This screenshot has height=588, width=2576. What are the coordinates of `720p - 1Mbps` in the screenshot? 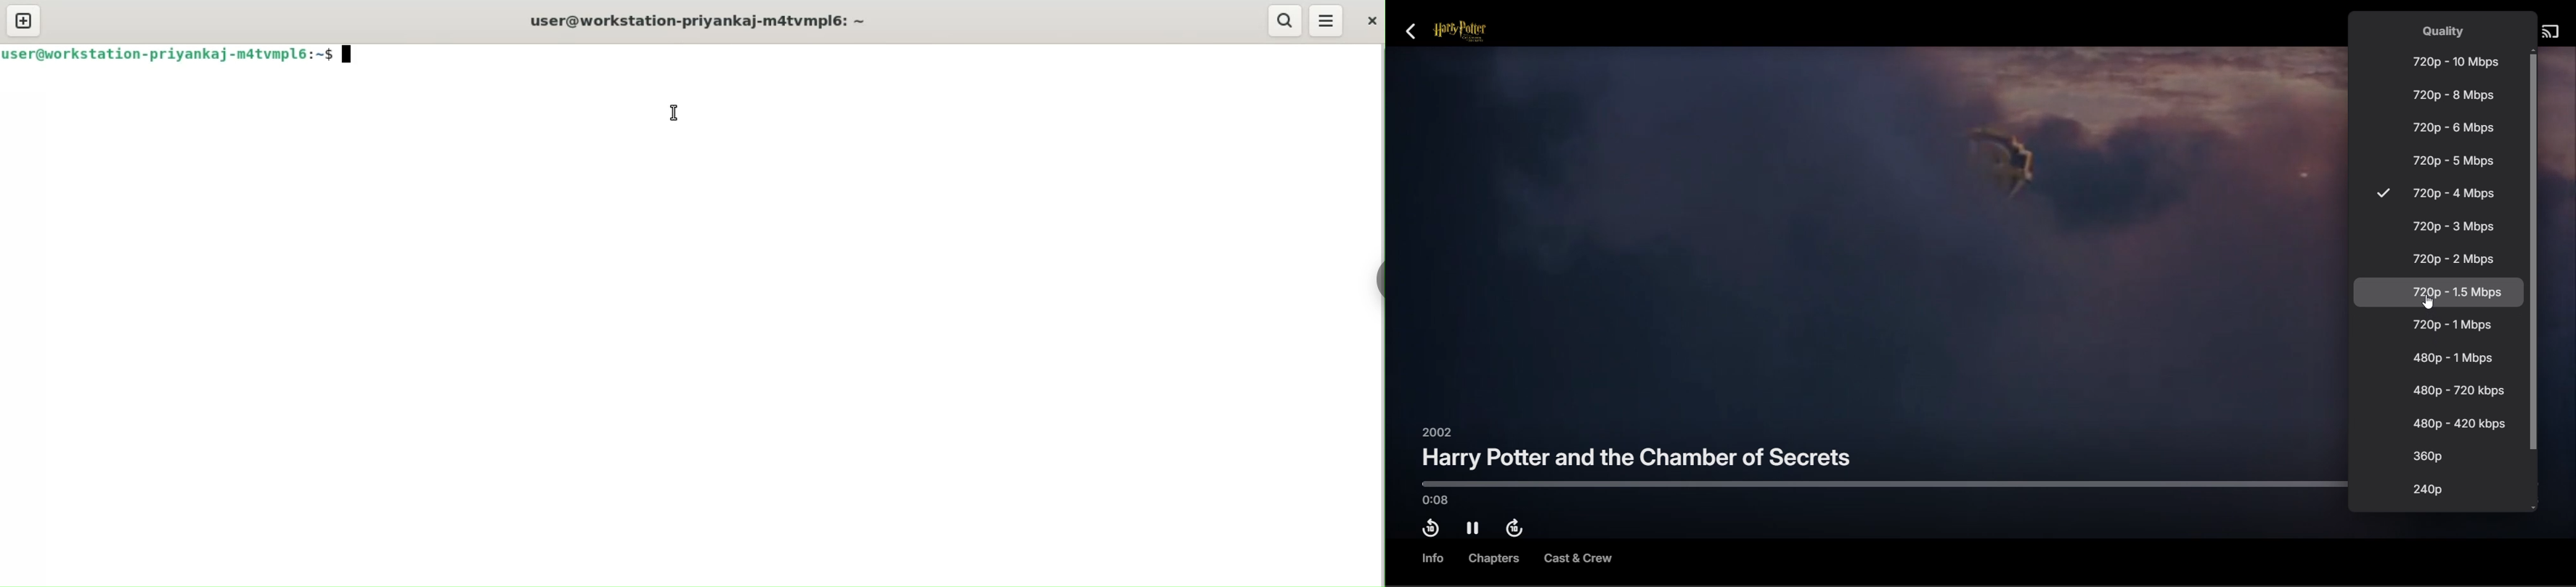 It's located at (2451, 325).